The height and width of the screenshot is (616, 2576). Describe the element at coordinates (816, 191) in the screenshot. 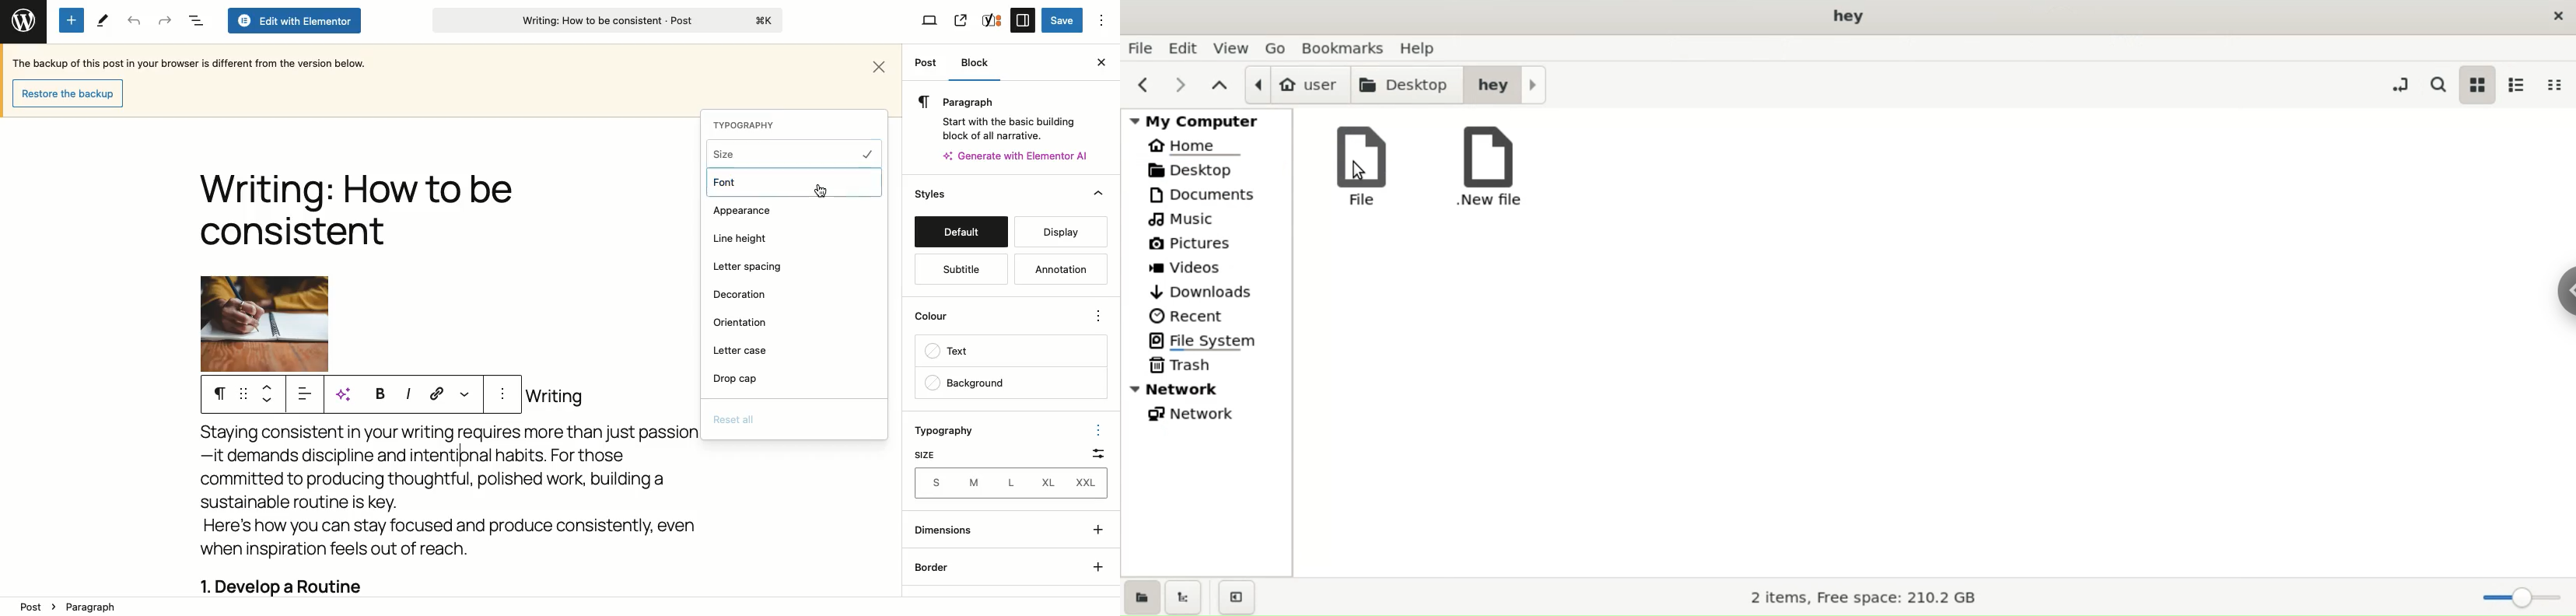

I see `Cursor` at that location.